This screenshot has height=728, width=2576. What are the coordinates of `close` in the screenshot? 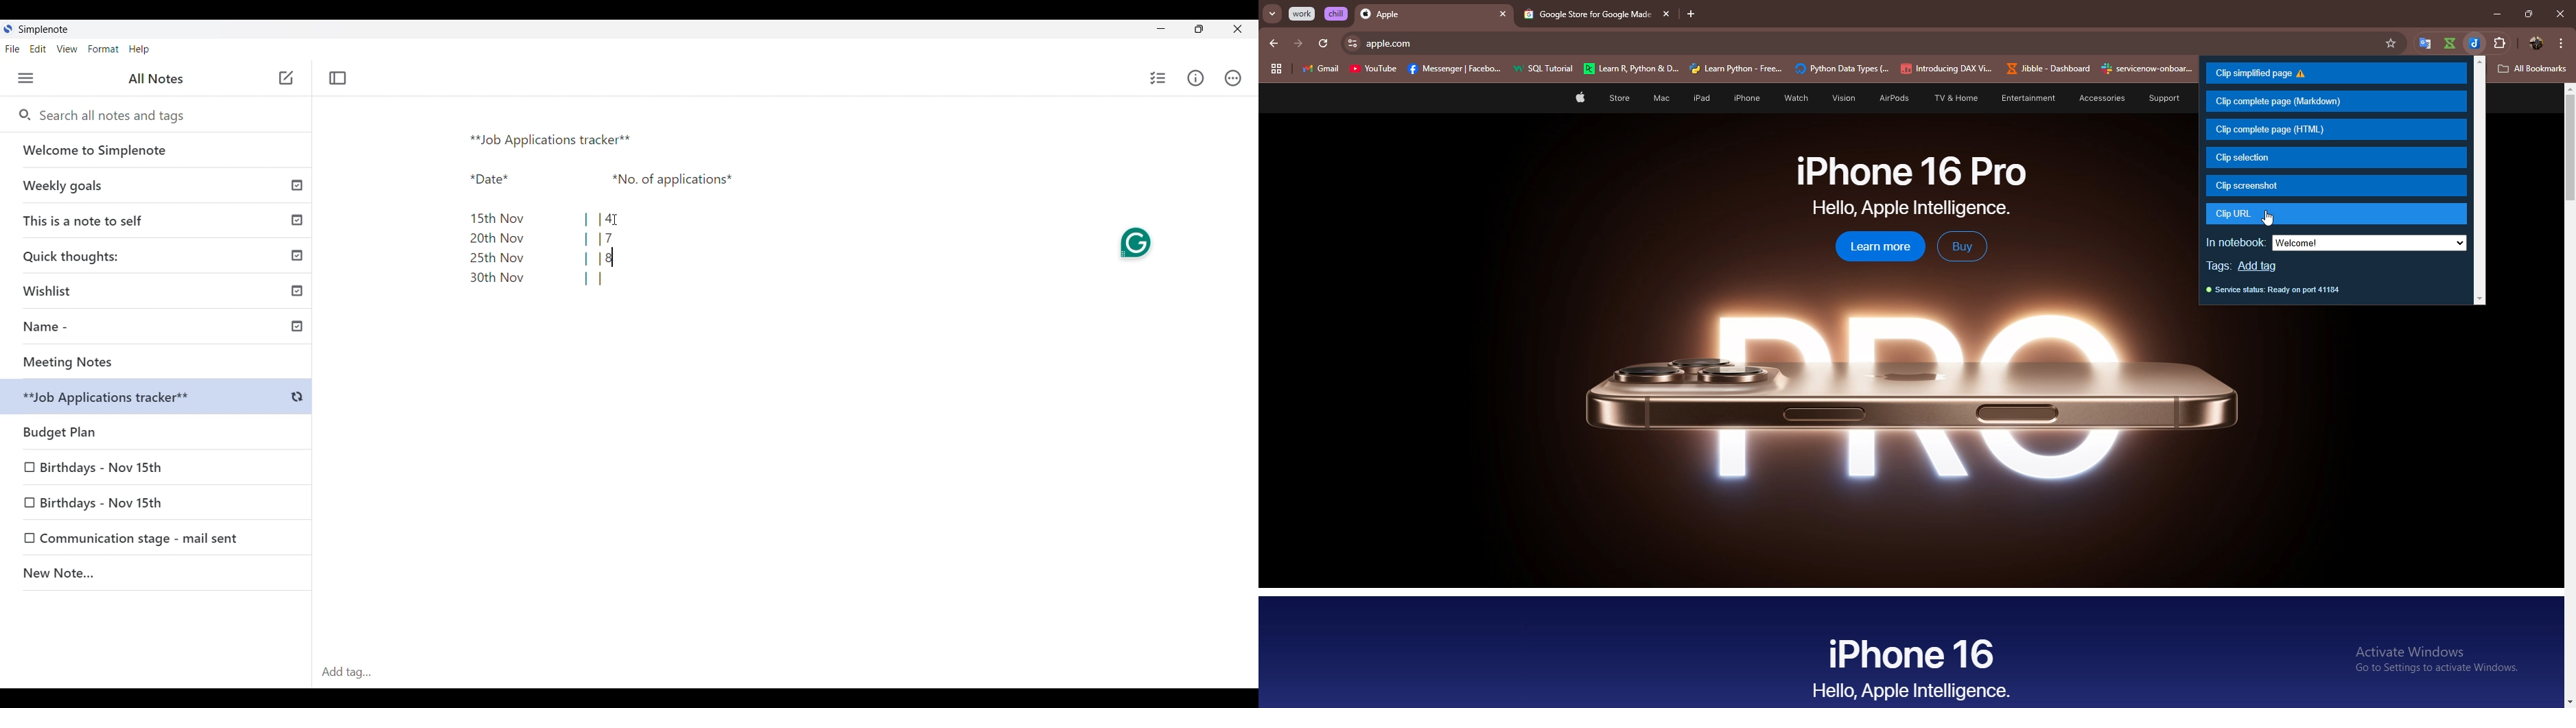 It's located at (2560, 14).